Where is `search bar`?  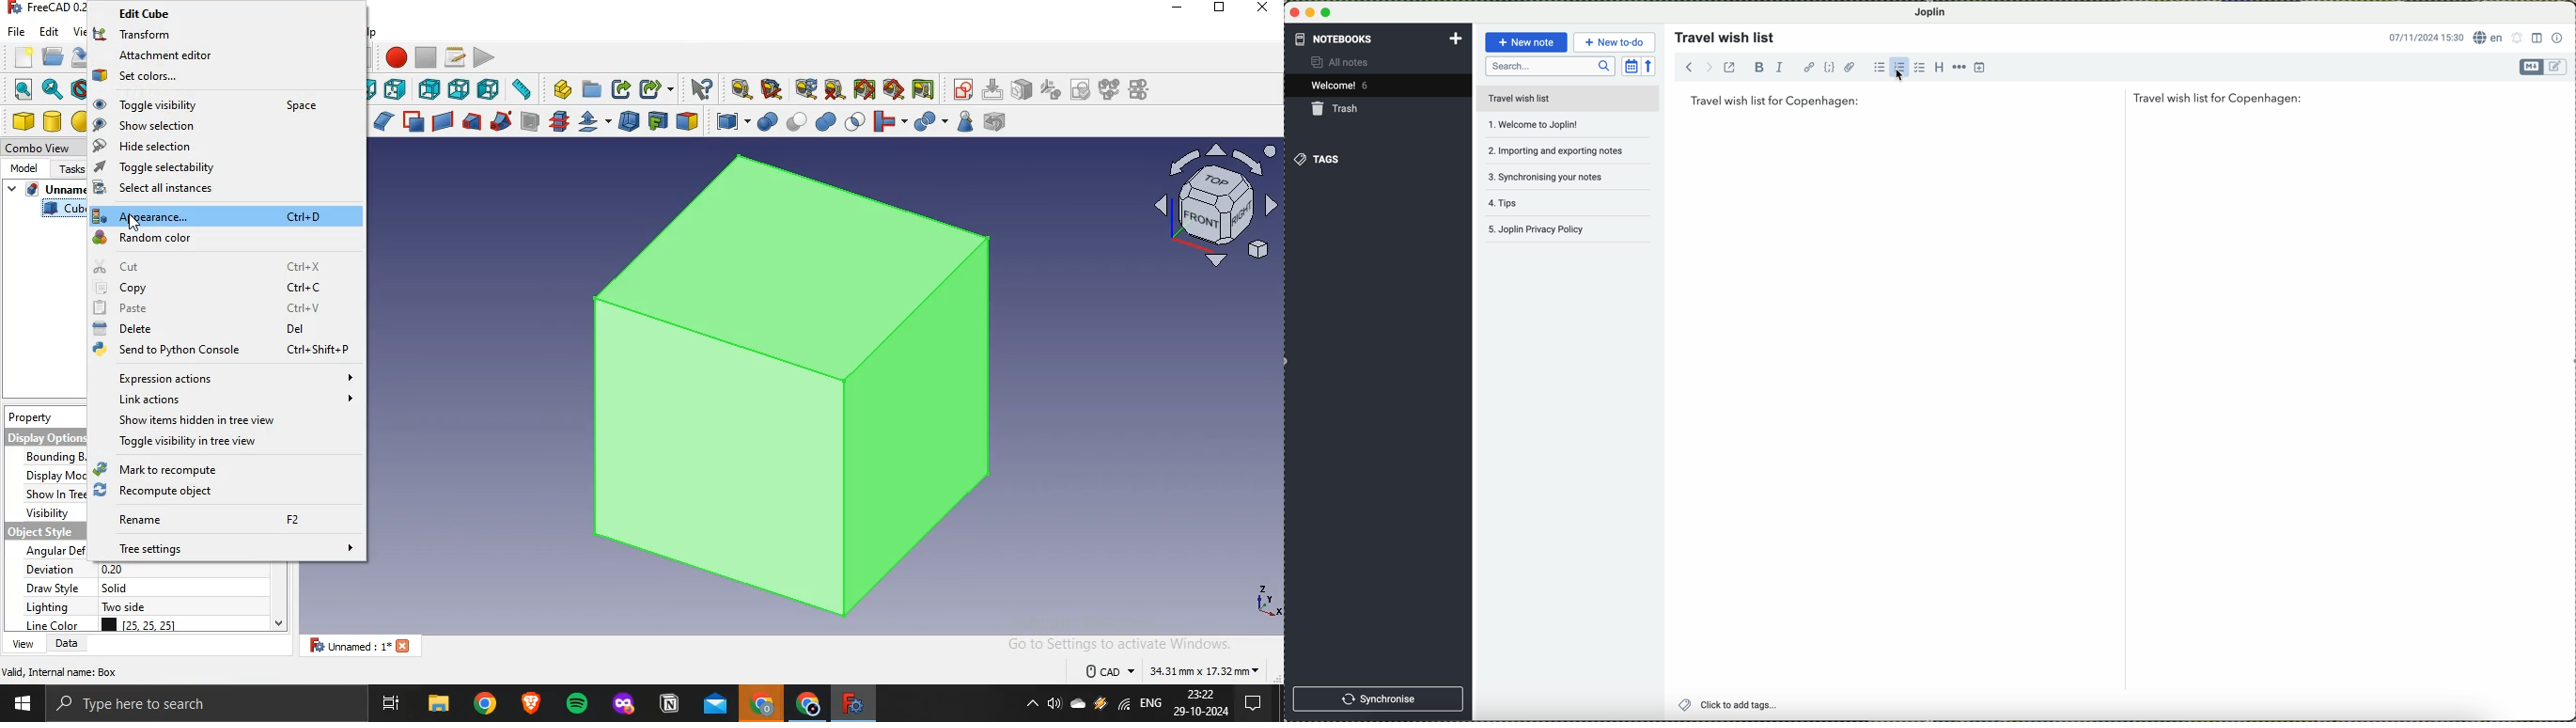 search bar is located at coordinates (1550, 67).